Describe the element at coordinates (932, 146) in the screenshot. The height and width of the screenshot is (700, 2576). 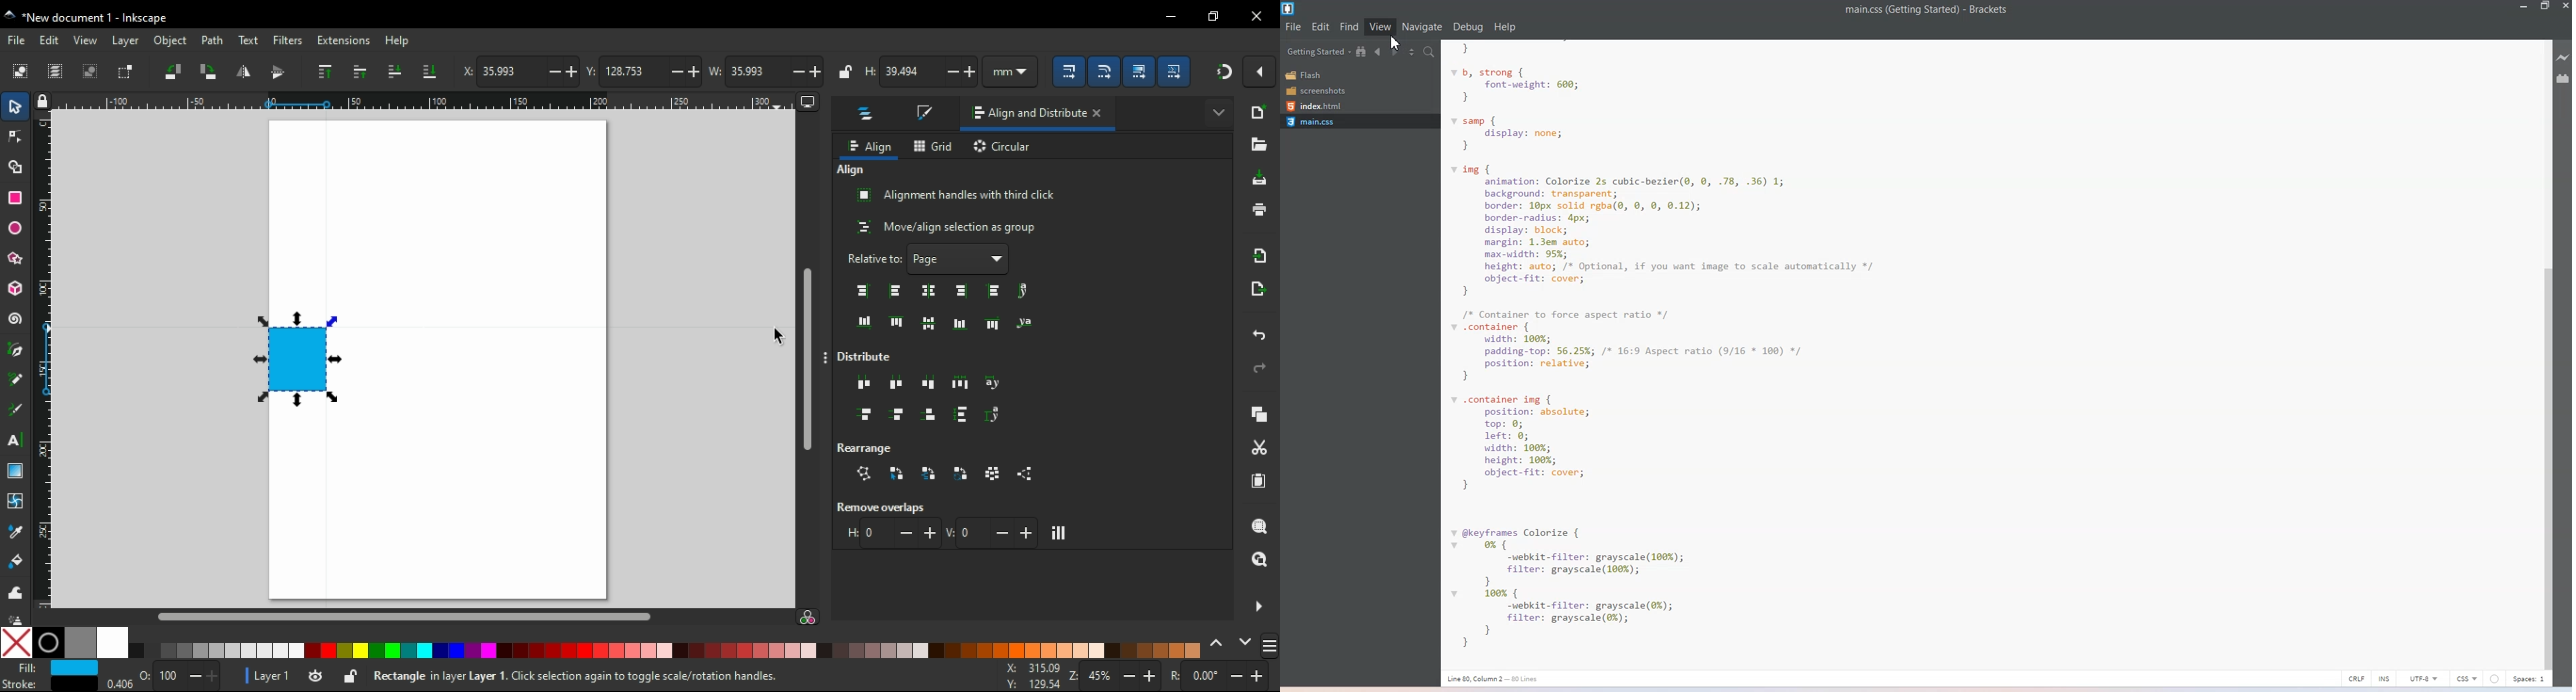
I see `grid` at that location.